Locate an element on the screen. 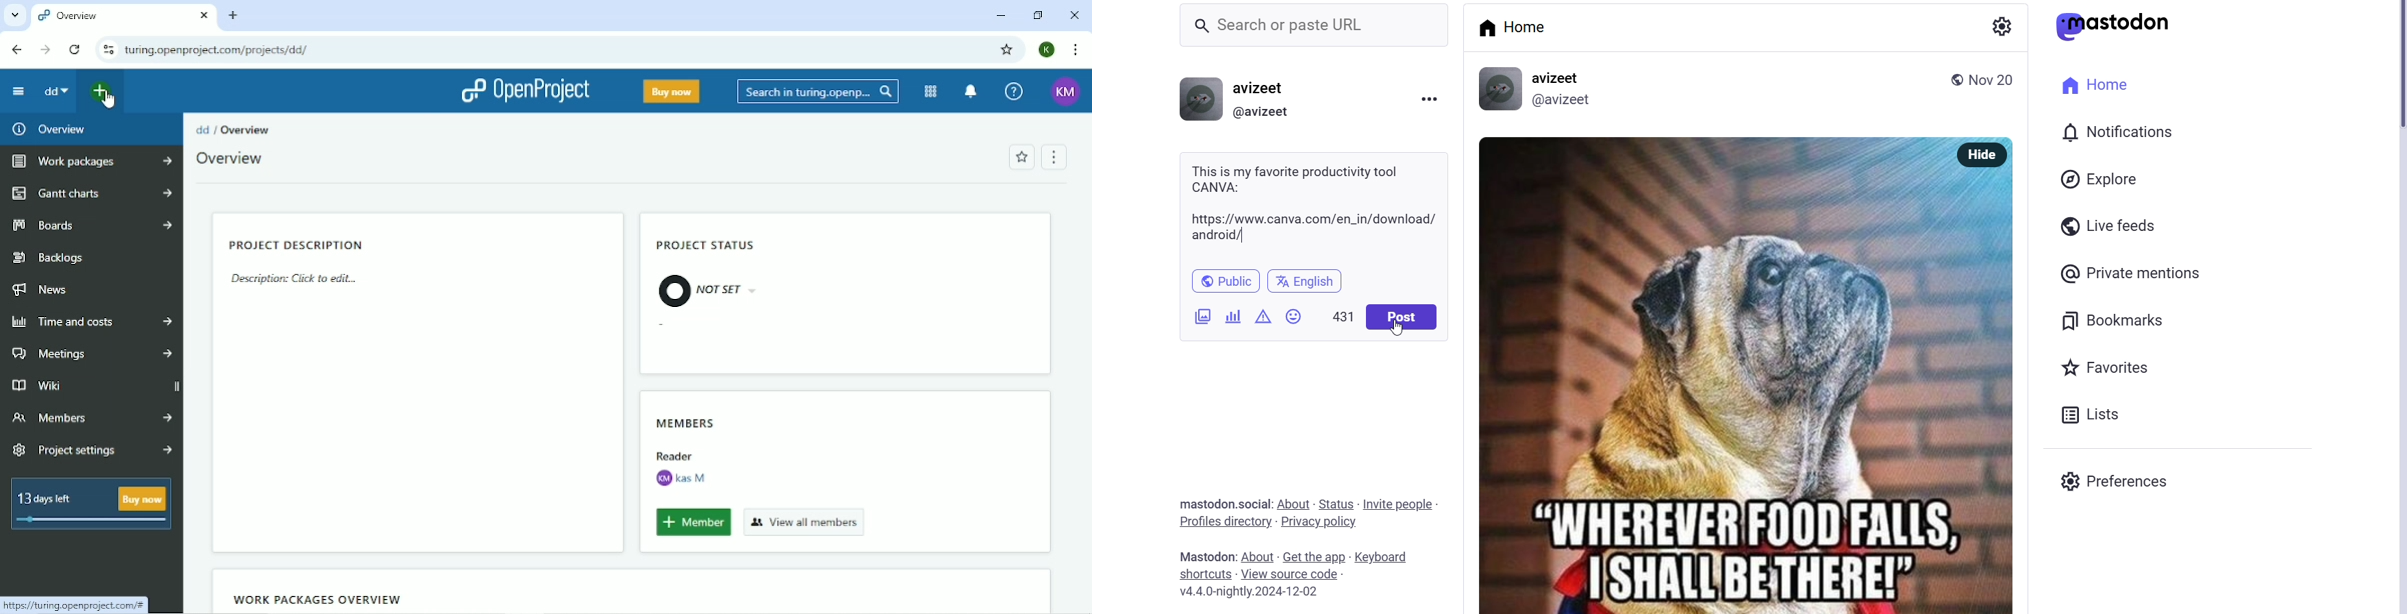  Open quick add menu is located at coordinates (101, 94).